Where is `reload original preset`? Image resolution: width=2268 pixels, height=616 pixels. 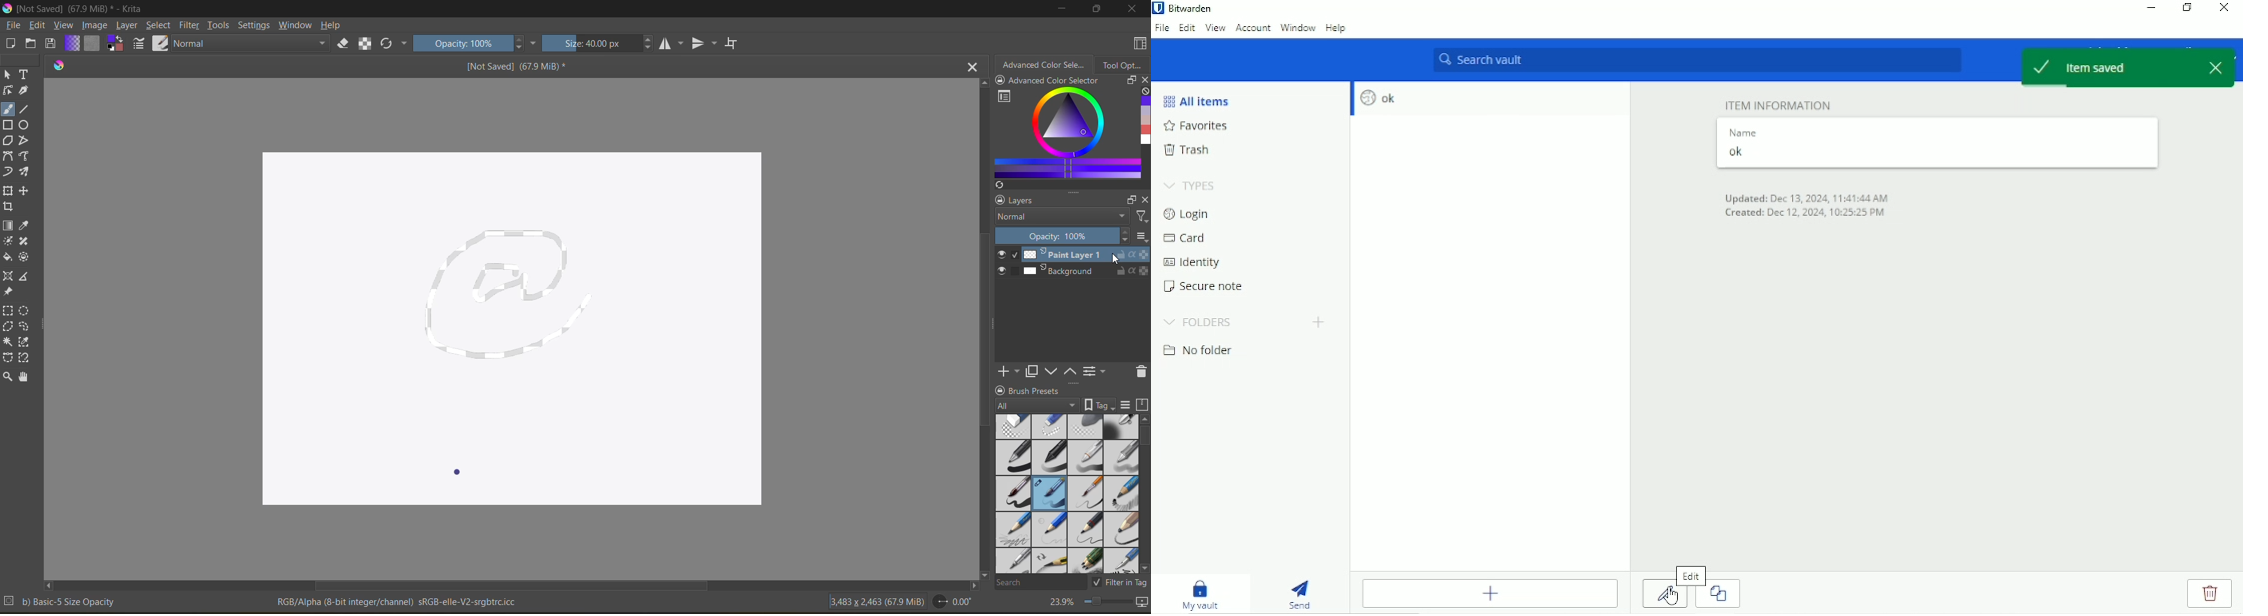 reload original preset is located at coordinates (388, 44).